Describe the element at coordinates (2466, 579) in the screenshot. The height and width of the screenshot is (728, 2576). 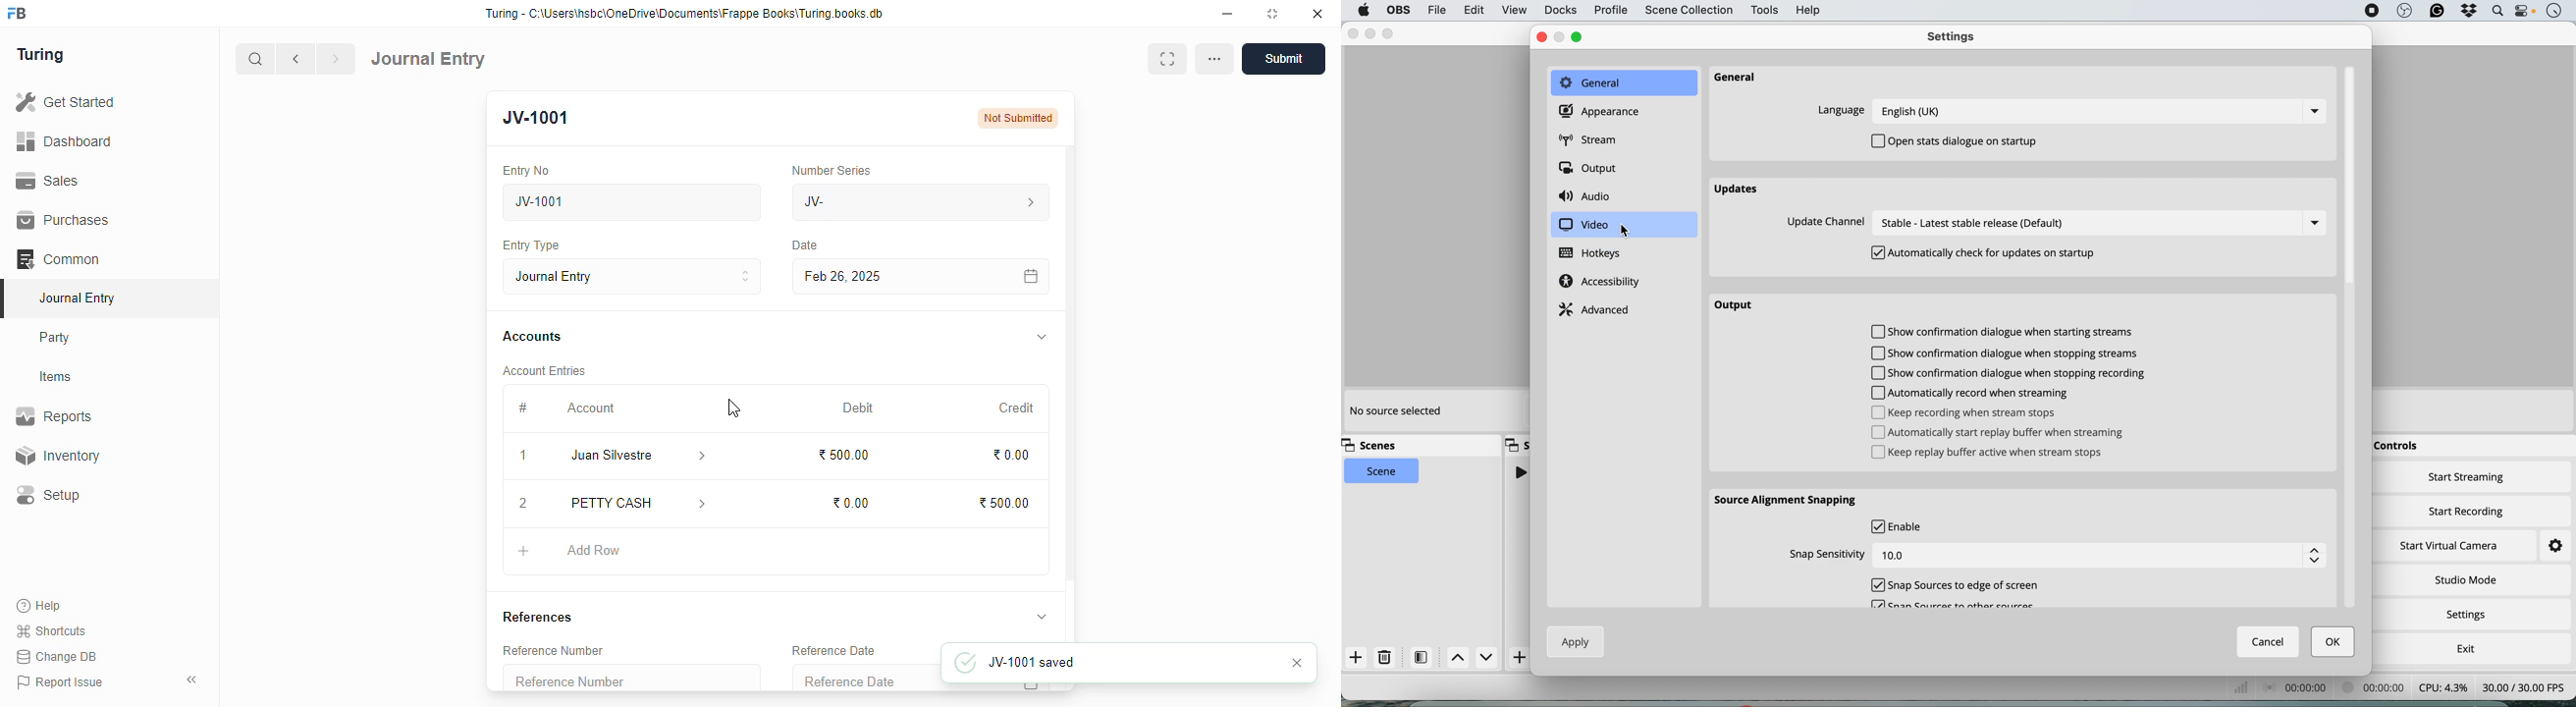
I see `studio mode` at that location.